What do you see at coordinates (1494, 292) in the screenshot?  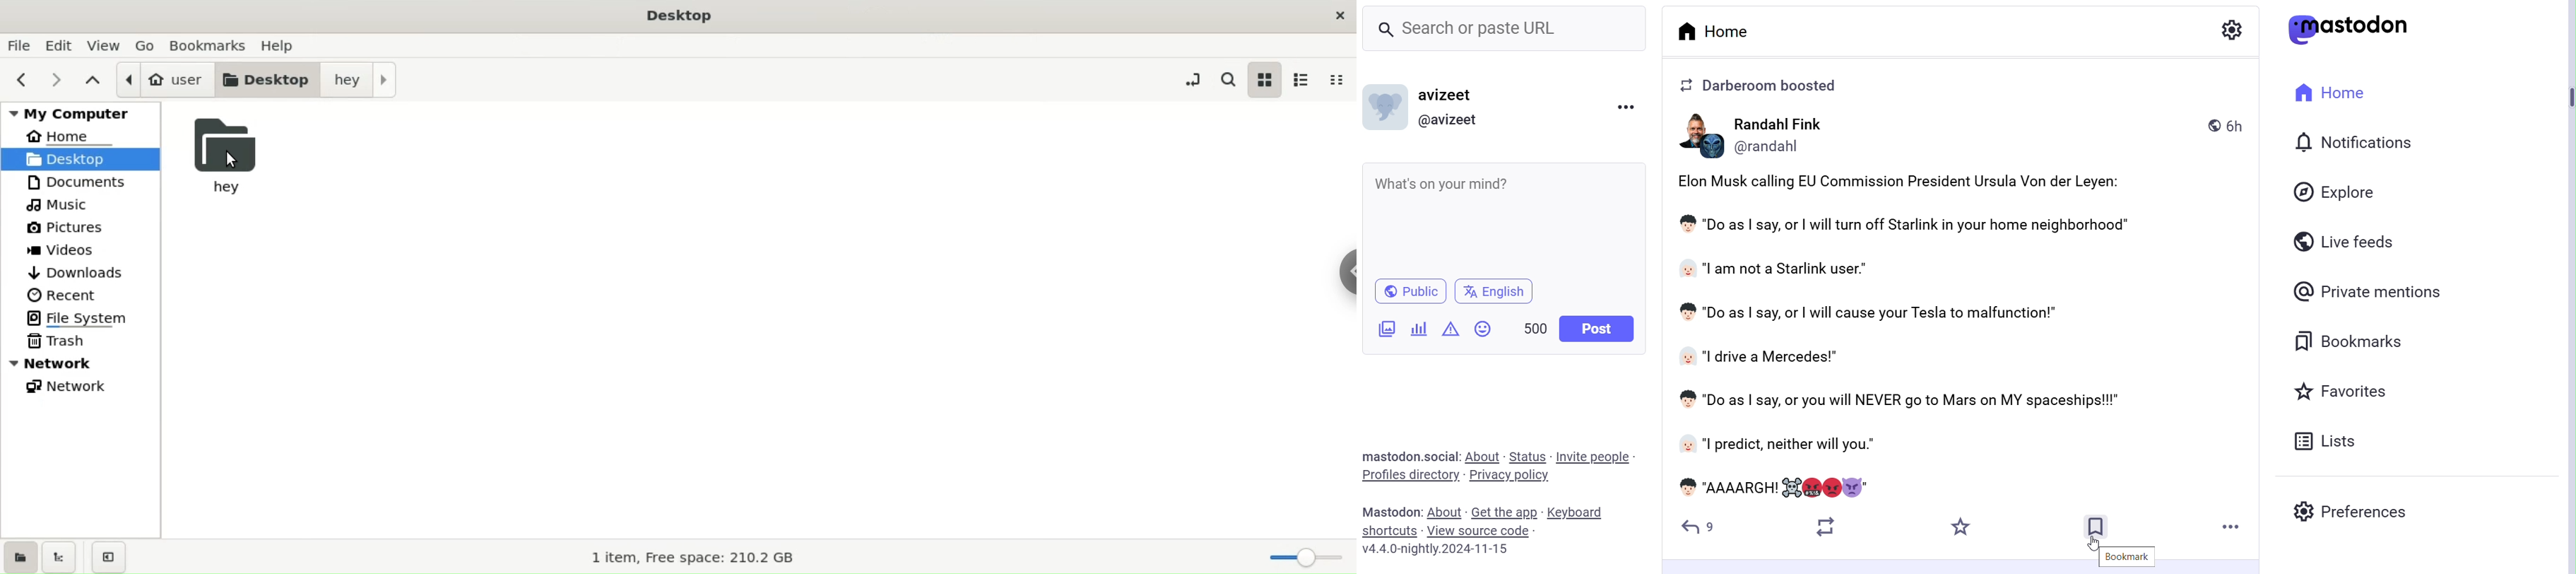 I see `Change Language` at bounding box center [1494, 292].